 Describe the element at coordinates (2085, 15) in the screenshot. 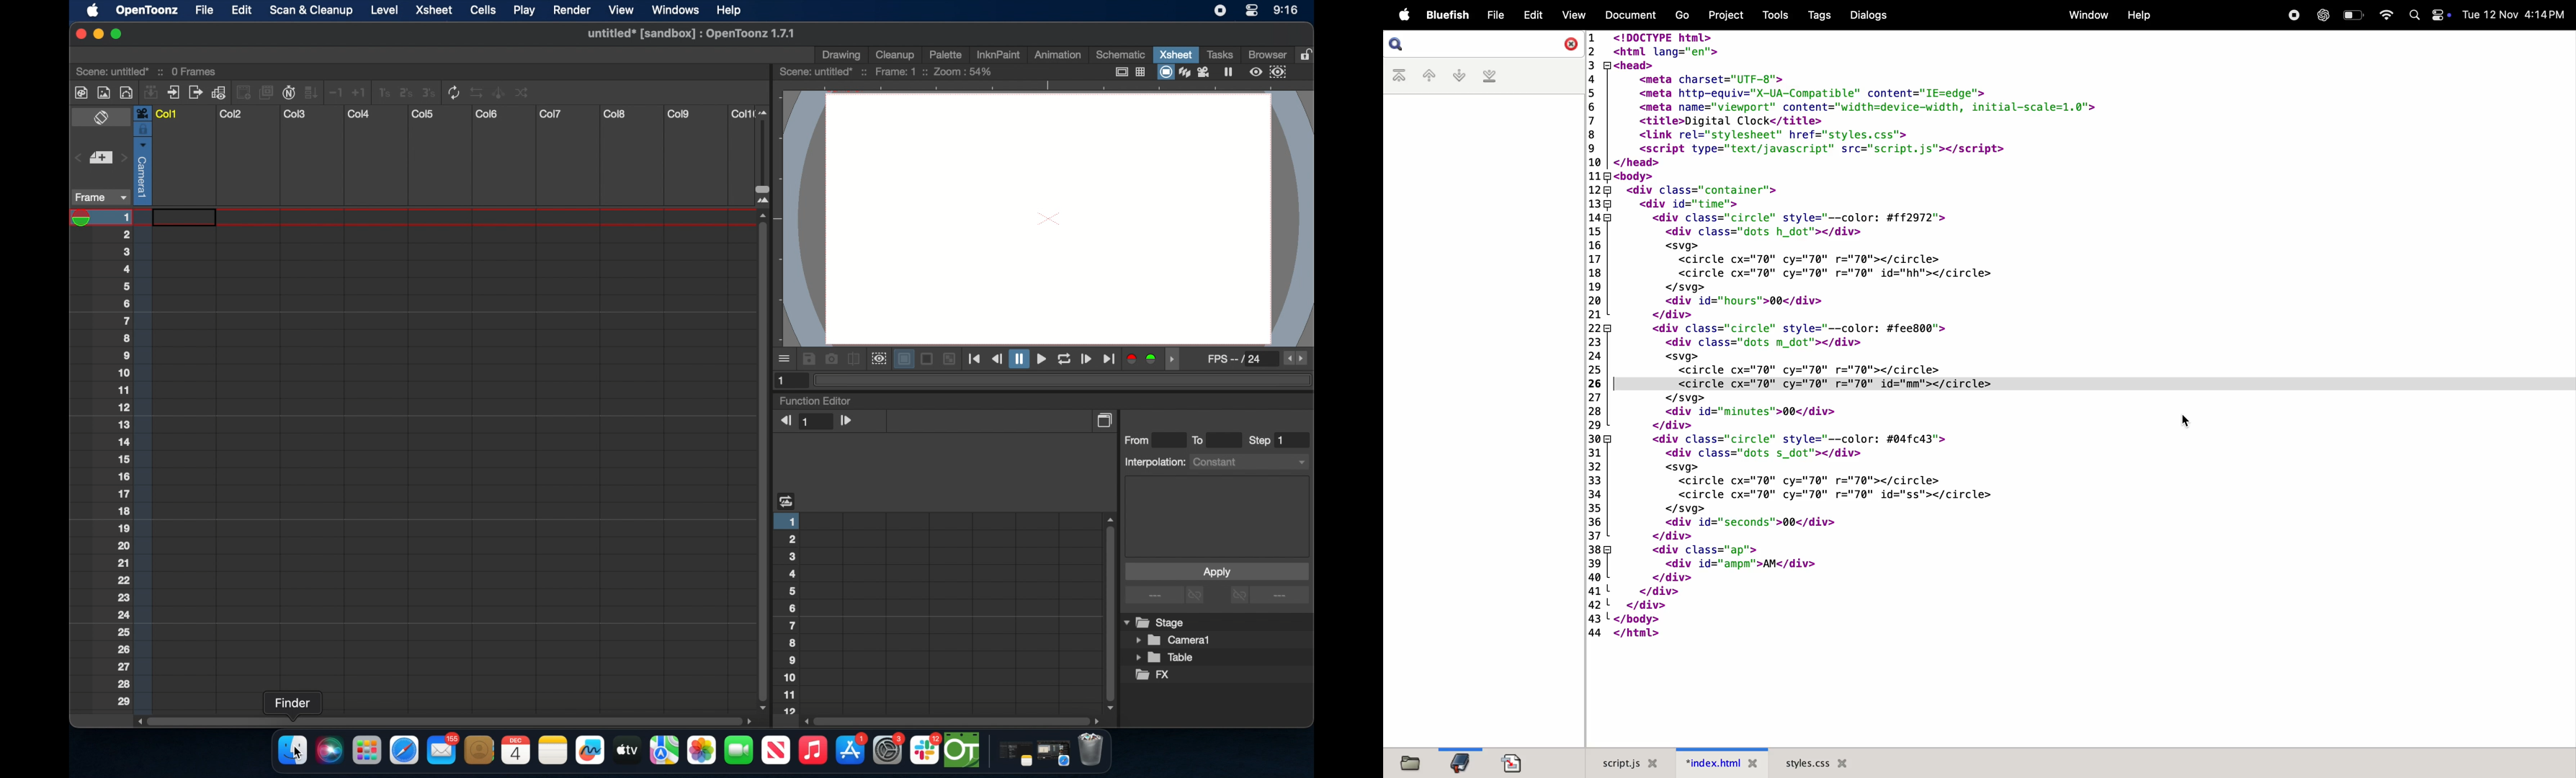

I see `window` at that location.